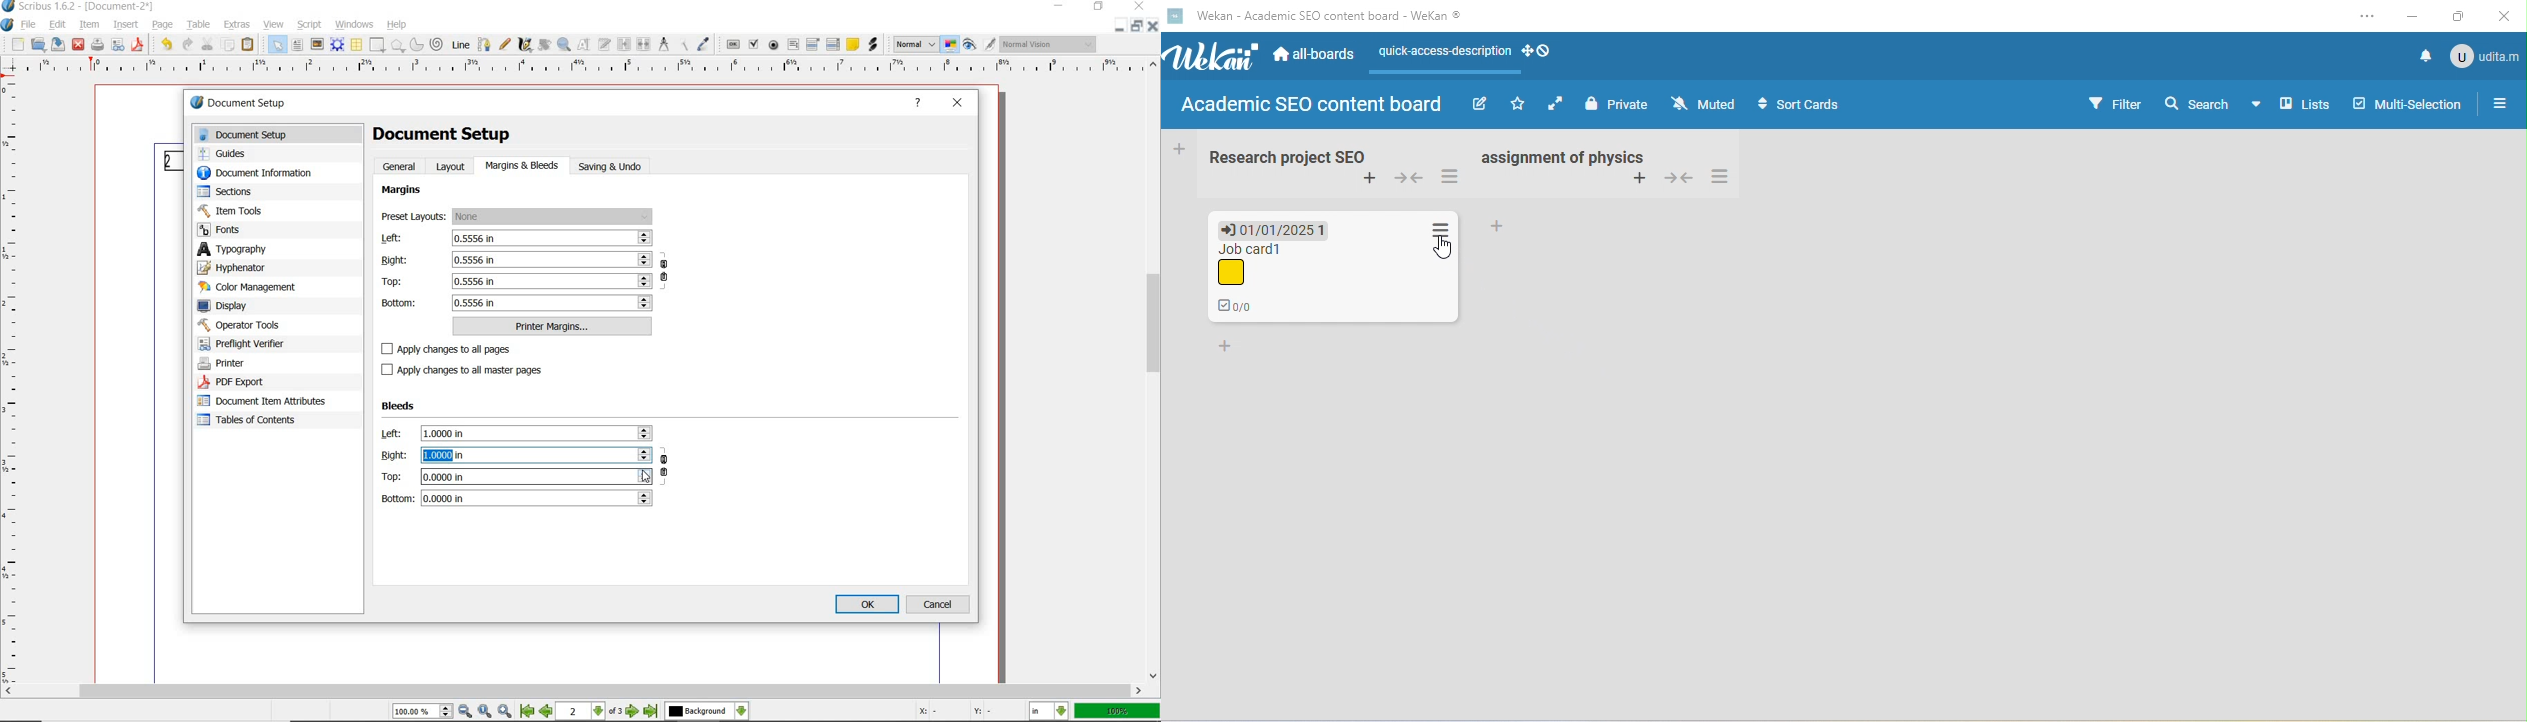  Describe the element at coordinates (2460, 16) in the screenshot. I see `maximize` at that location.